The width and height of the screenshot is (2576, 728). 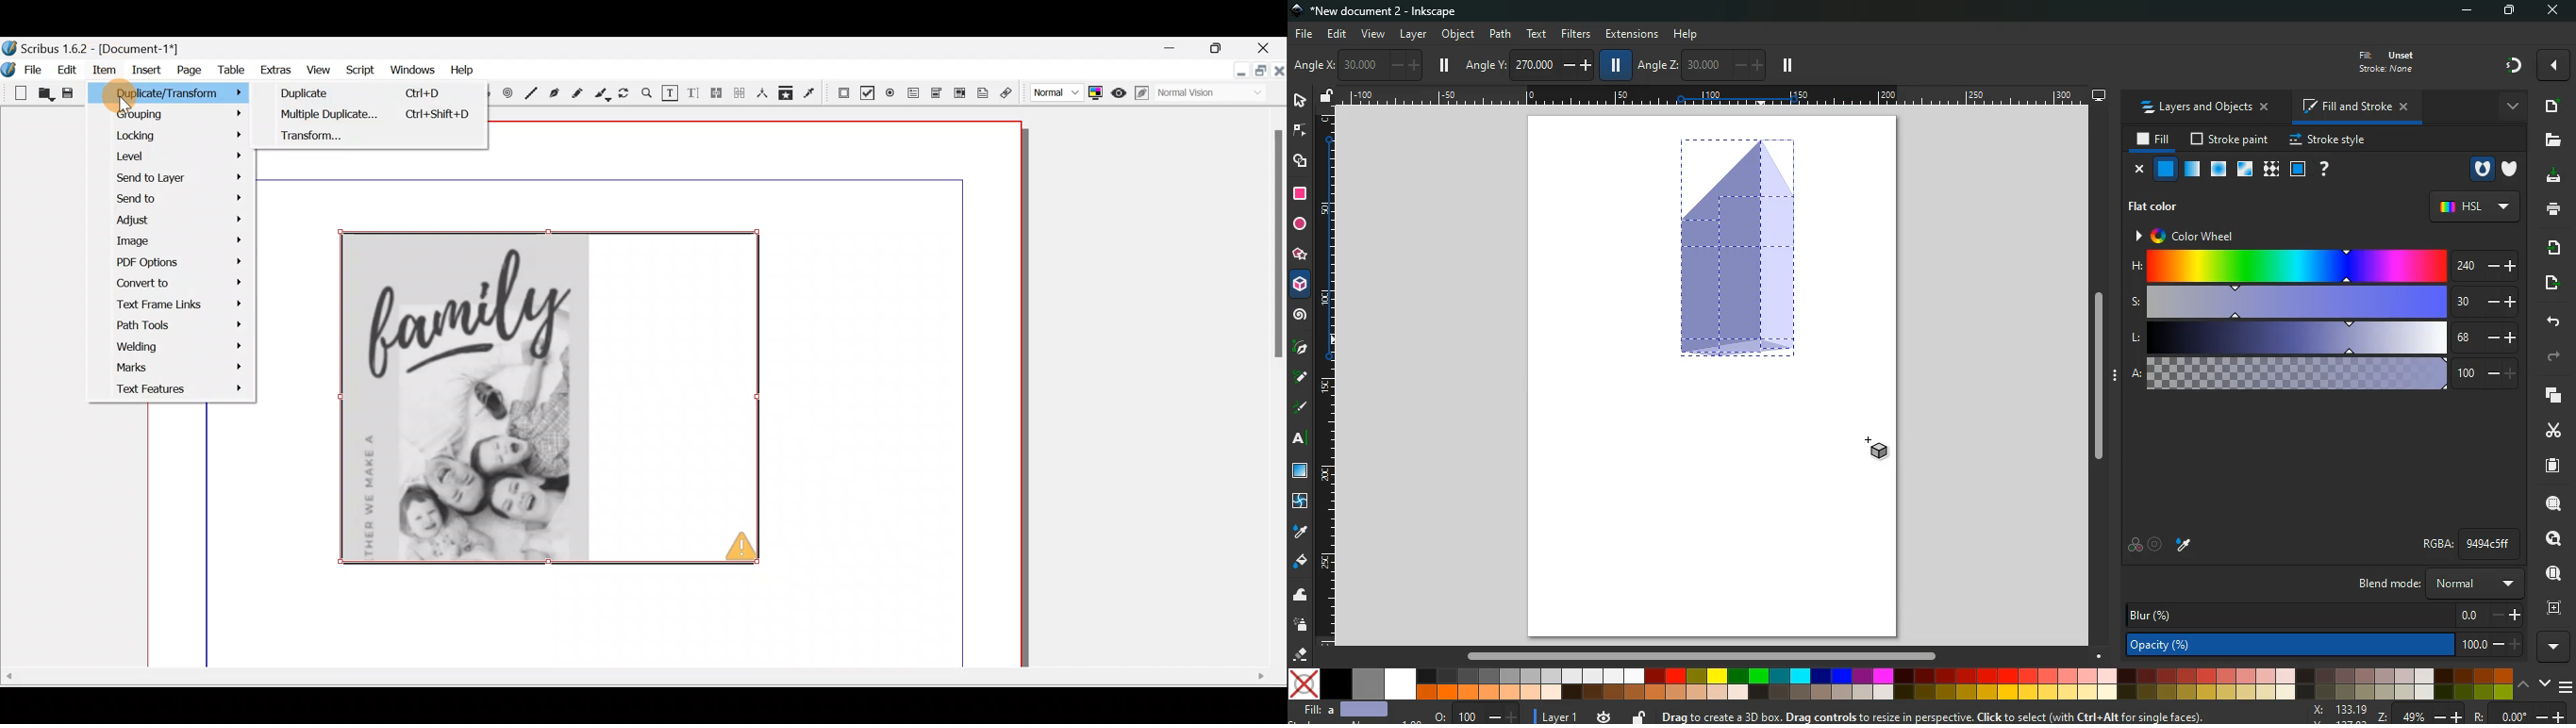 What do you see at coordinates (647, 95) in the screenshot?
I see `Zoom in or out` at bounding box center [647, 95].